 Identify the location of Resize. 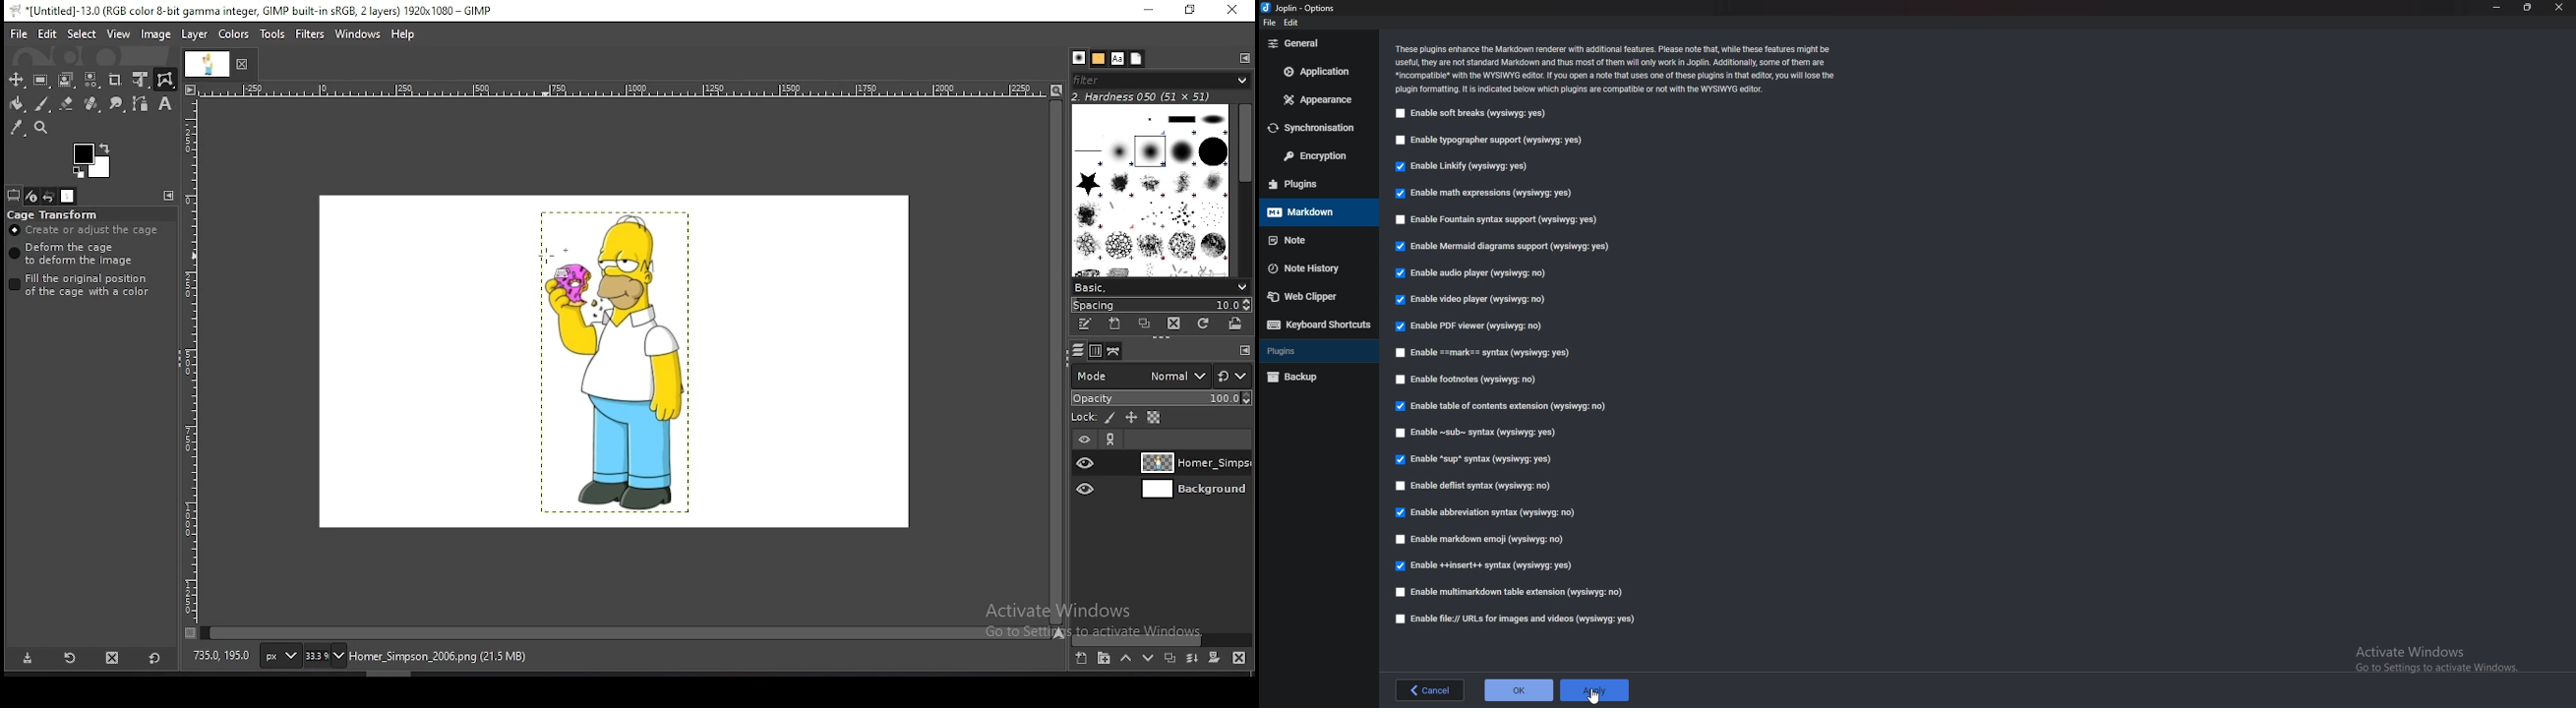
(2527, 7).